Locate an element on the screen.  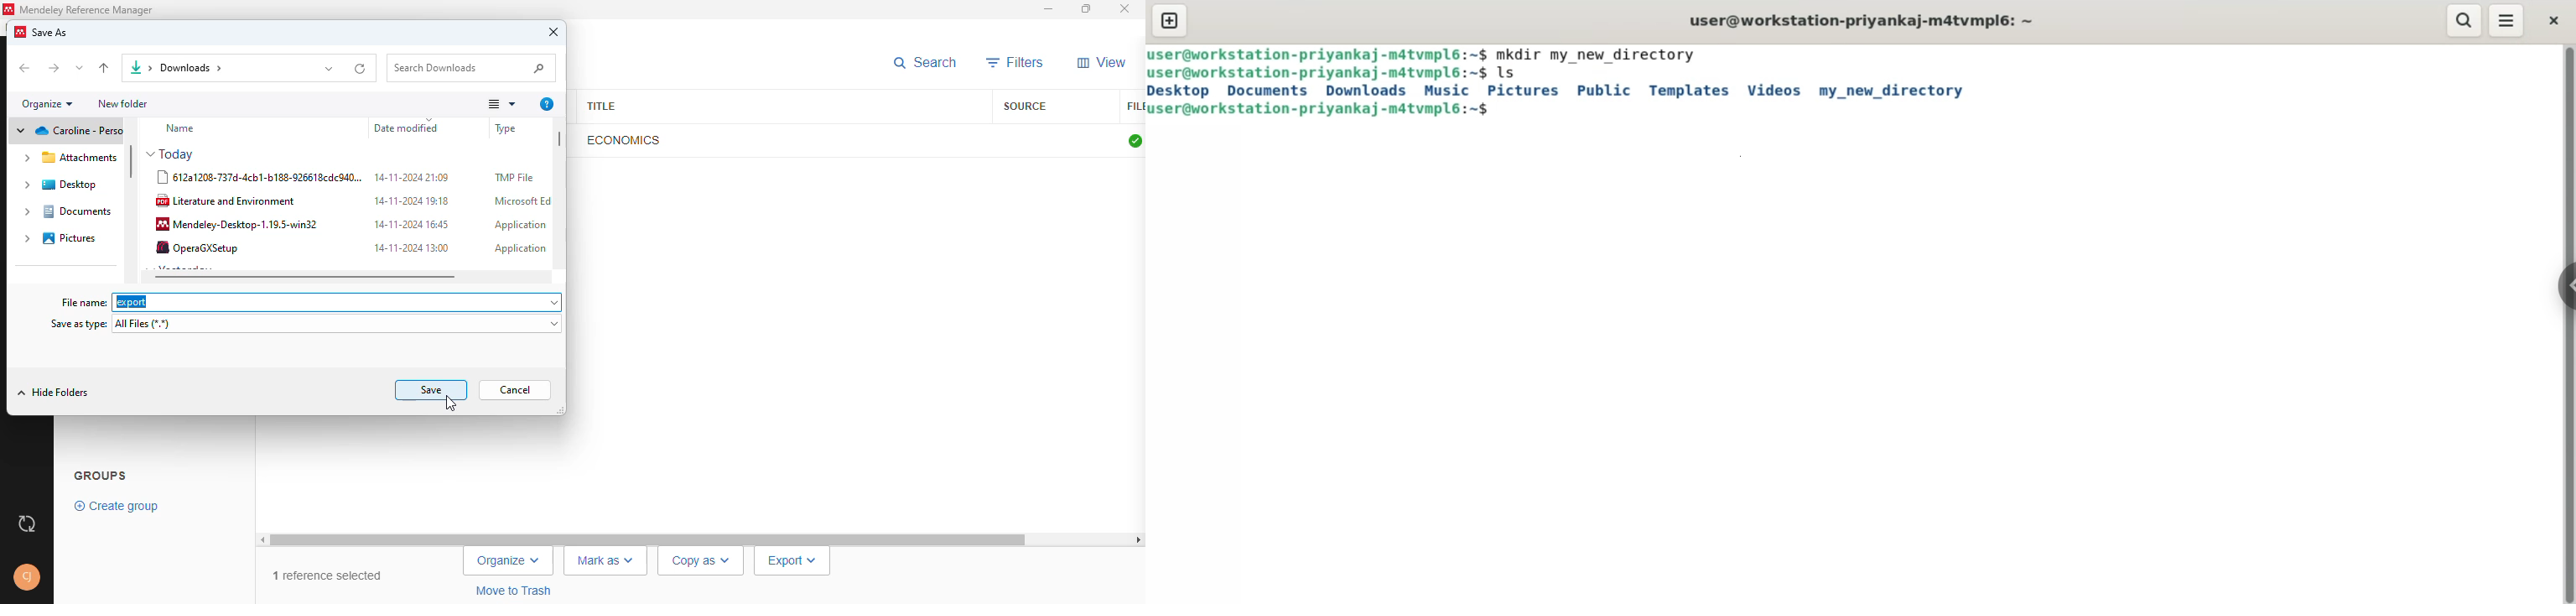
mendeley-desktop-1.19.5-win32 is located at coordinates (236, 223).